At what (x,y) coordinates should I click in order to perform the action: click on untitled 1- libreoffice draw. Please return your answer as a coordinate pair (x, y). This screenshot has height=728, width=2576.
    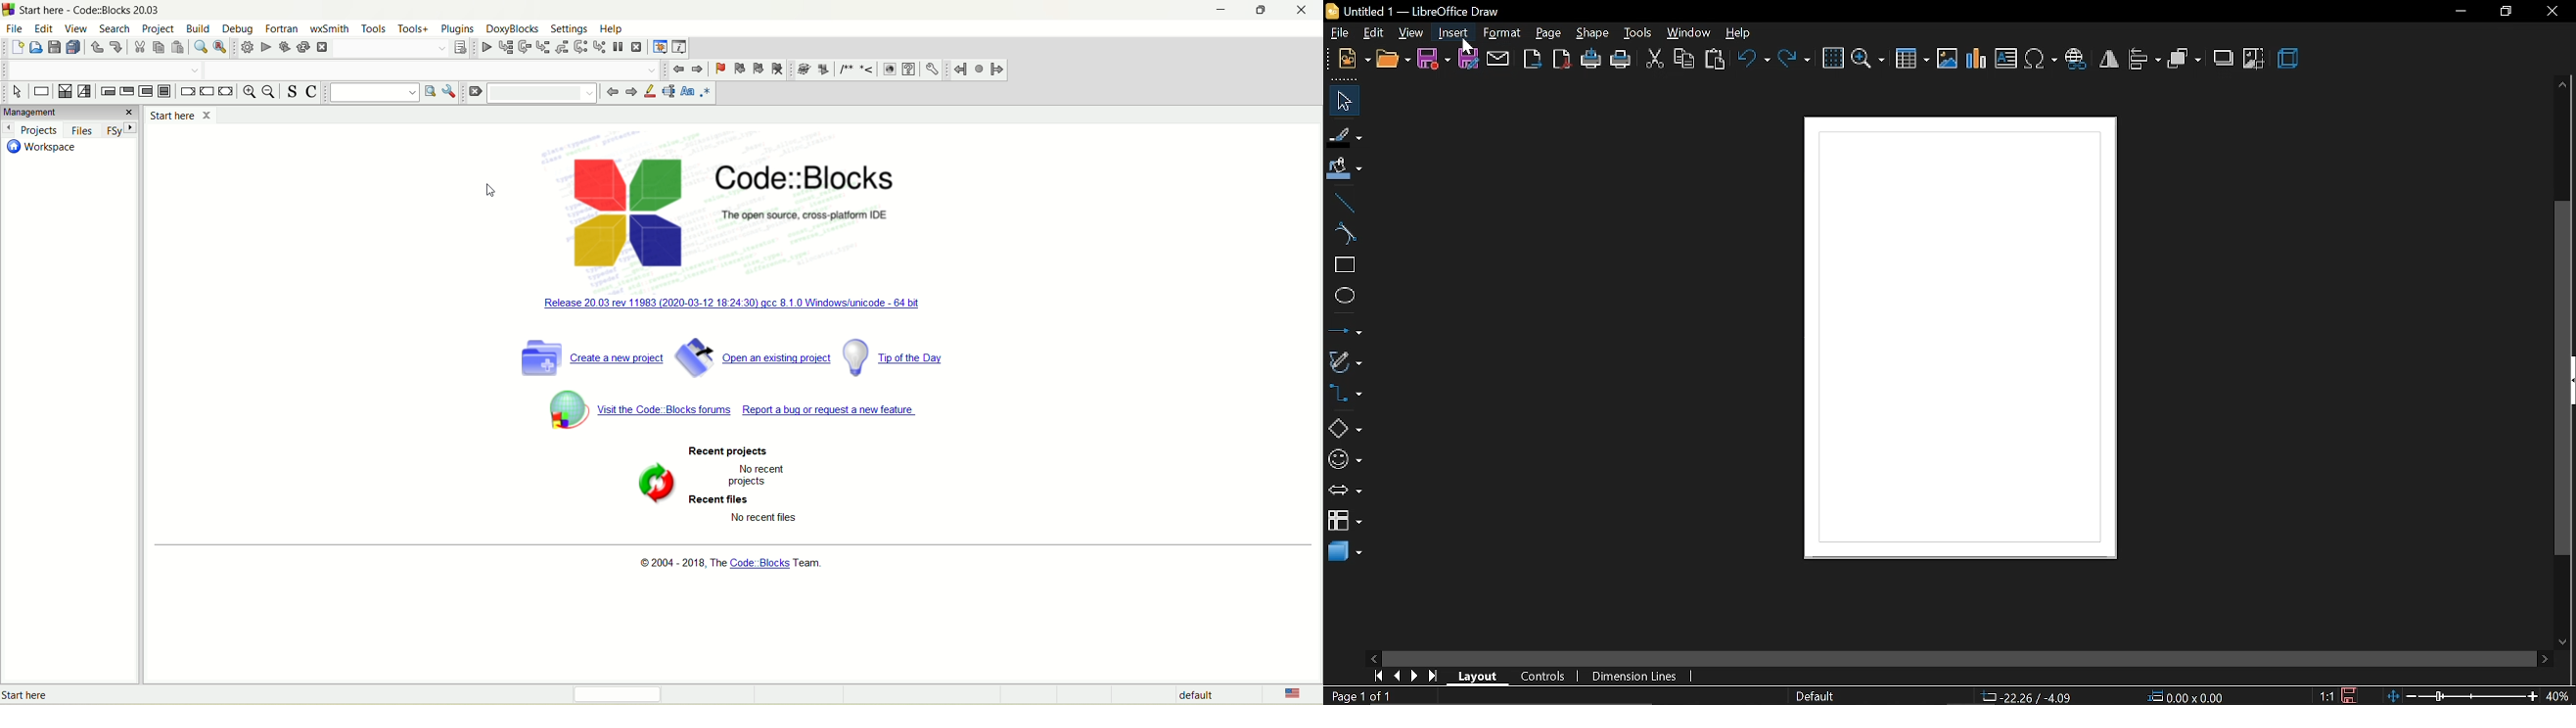
    Looking at the image, I should click on (1429, 10).